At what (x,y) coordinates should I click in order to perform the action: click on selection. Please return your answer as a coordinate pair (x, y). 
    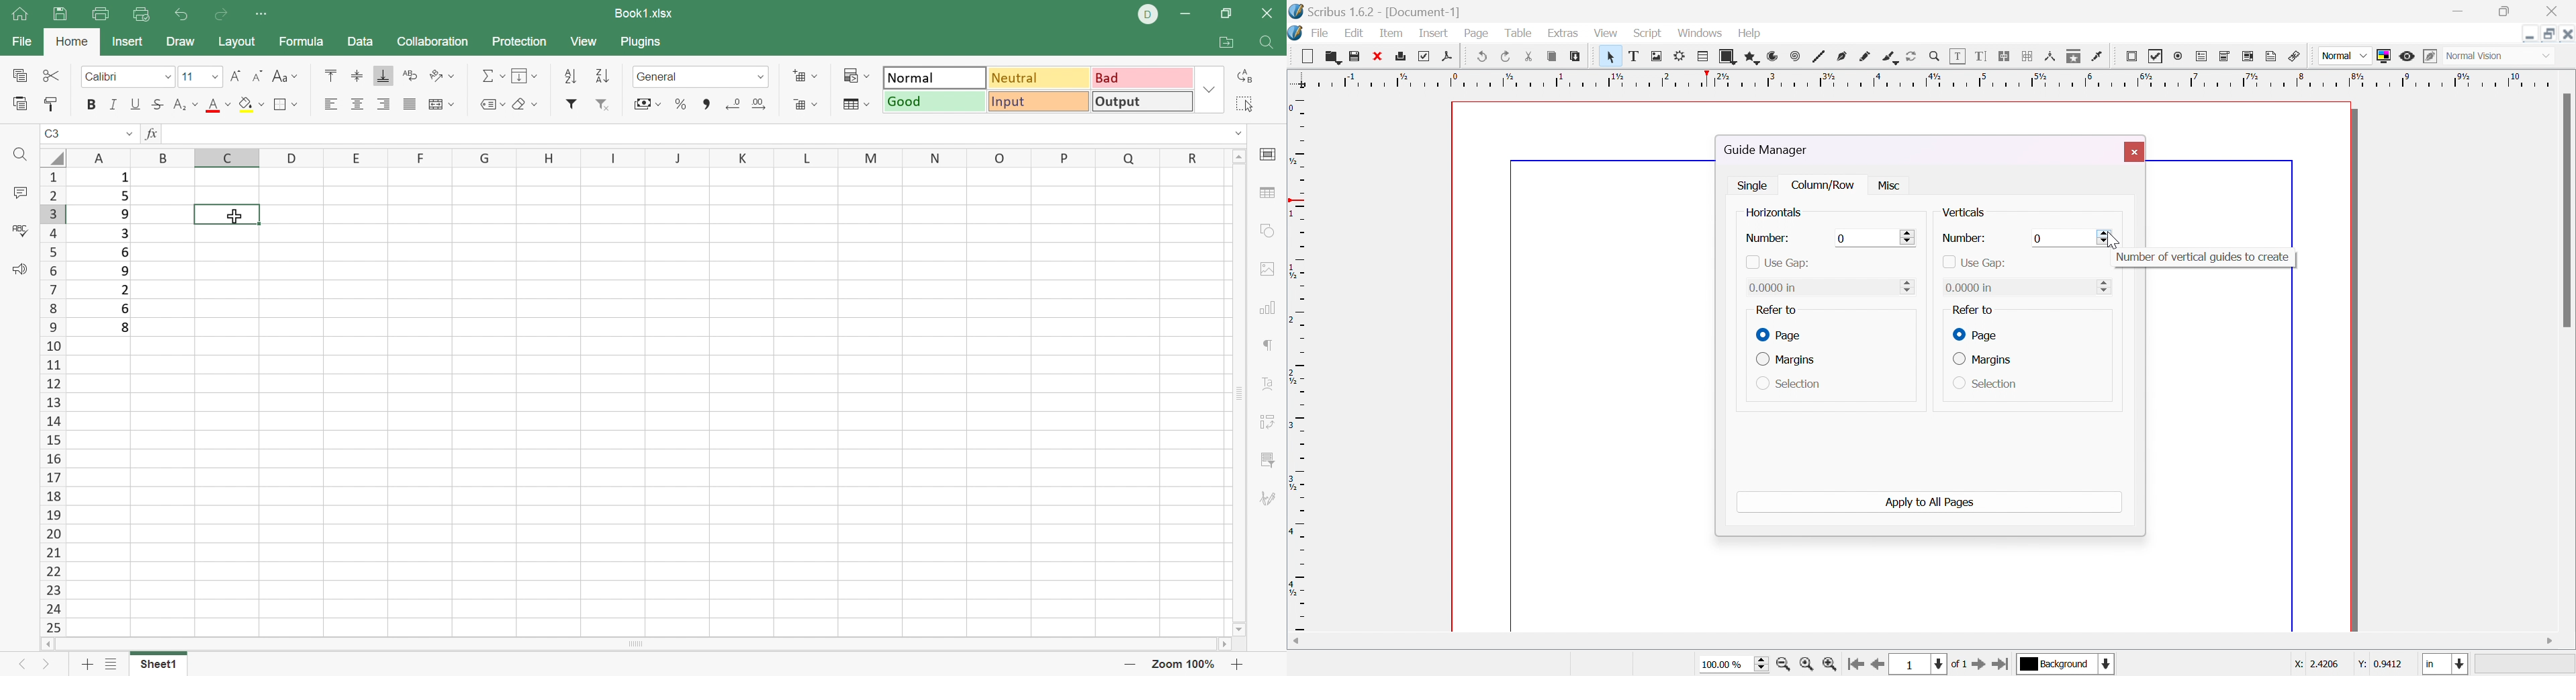
    Looking at the image, I should click on (1789, 385).